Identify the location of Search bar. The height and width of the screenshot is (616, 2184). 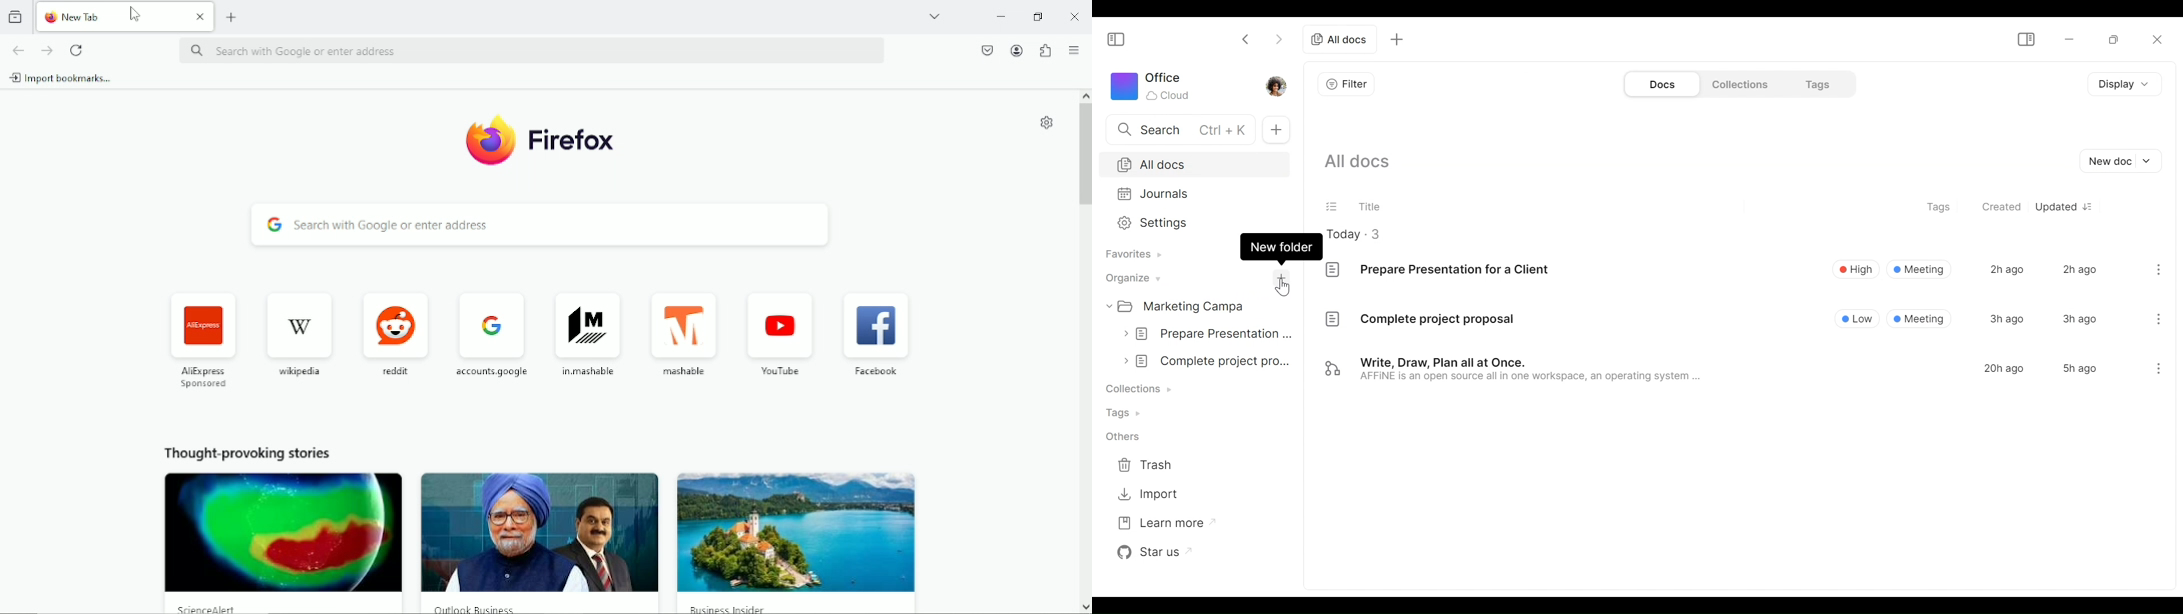
(533, 50).